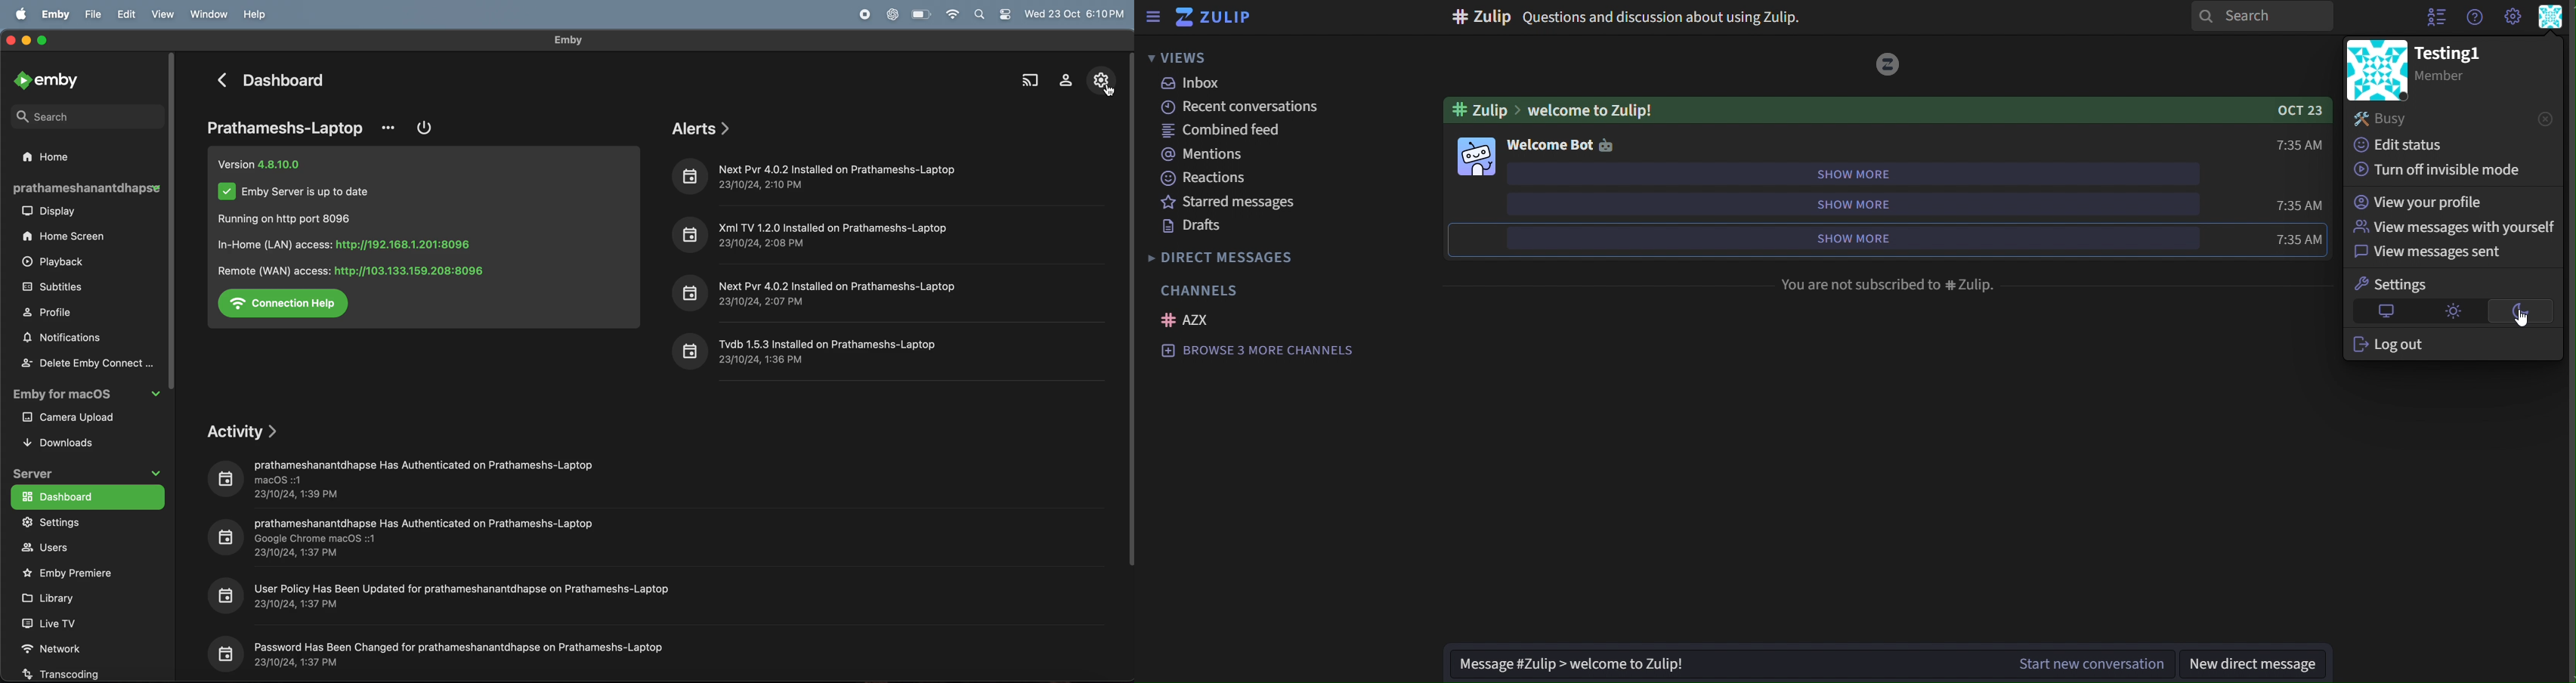  Describe the element at coordinates (1235, 107) in the screenshot. I see `recent conversations` at that location.